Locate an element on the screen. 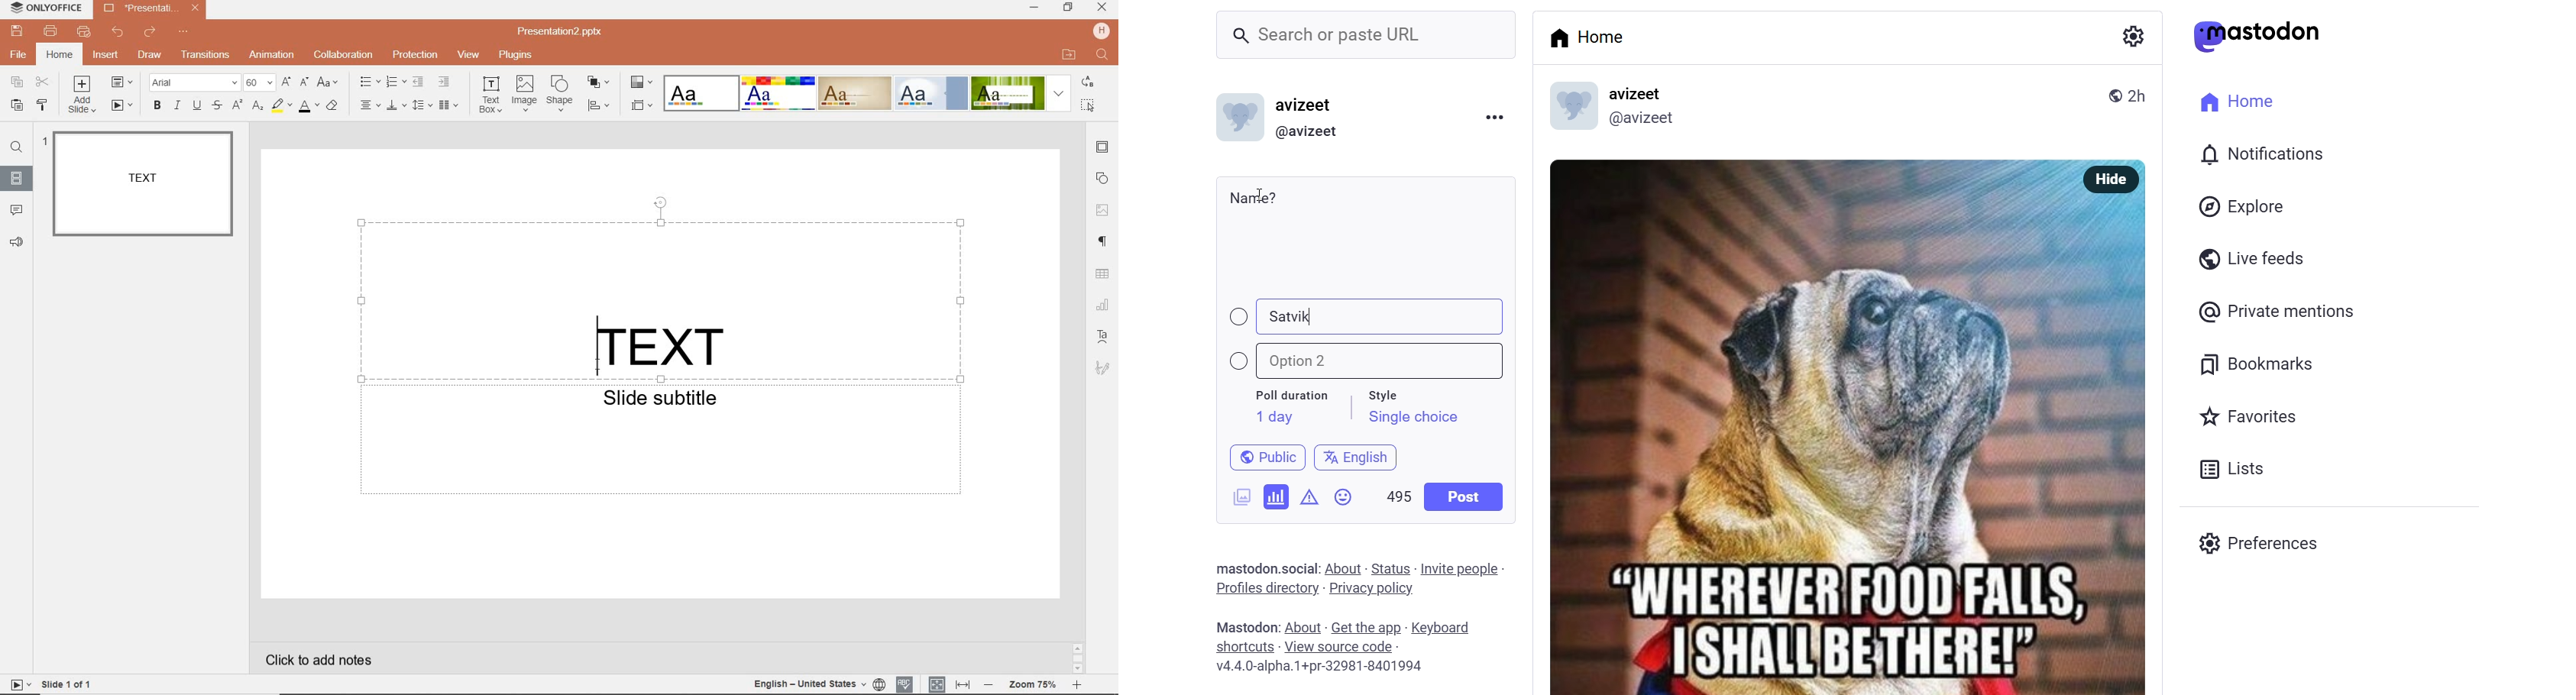 The height and width of the screenshot is (700, 2576). CHANGE CASE is located at coordinates (328, 83).